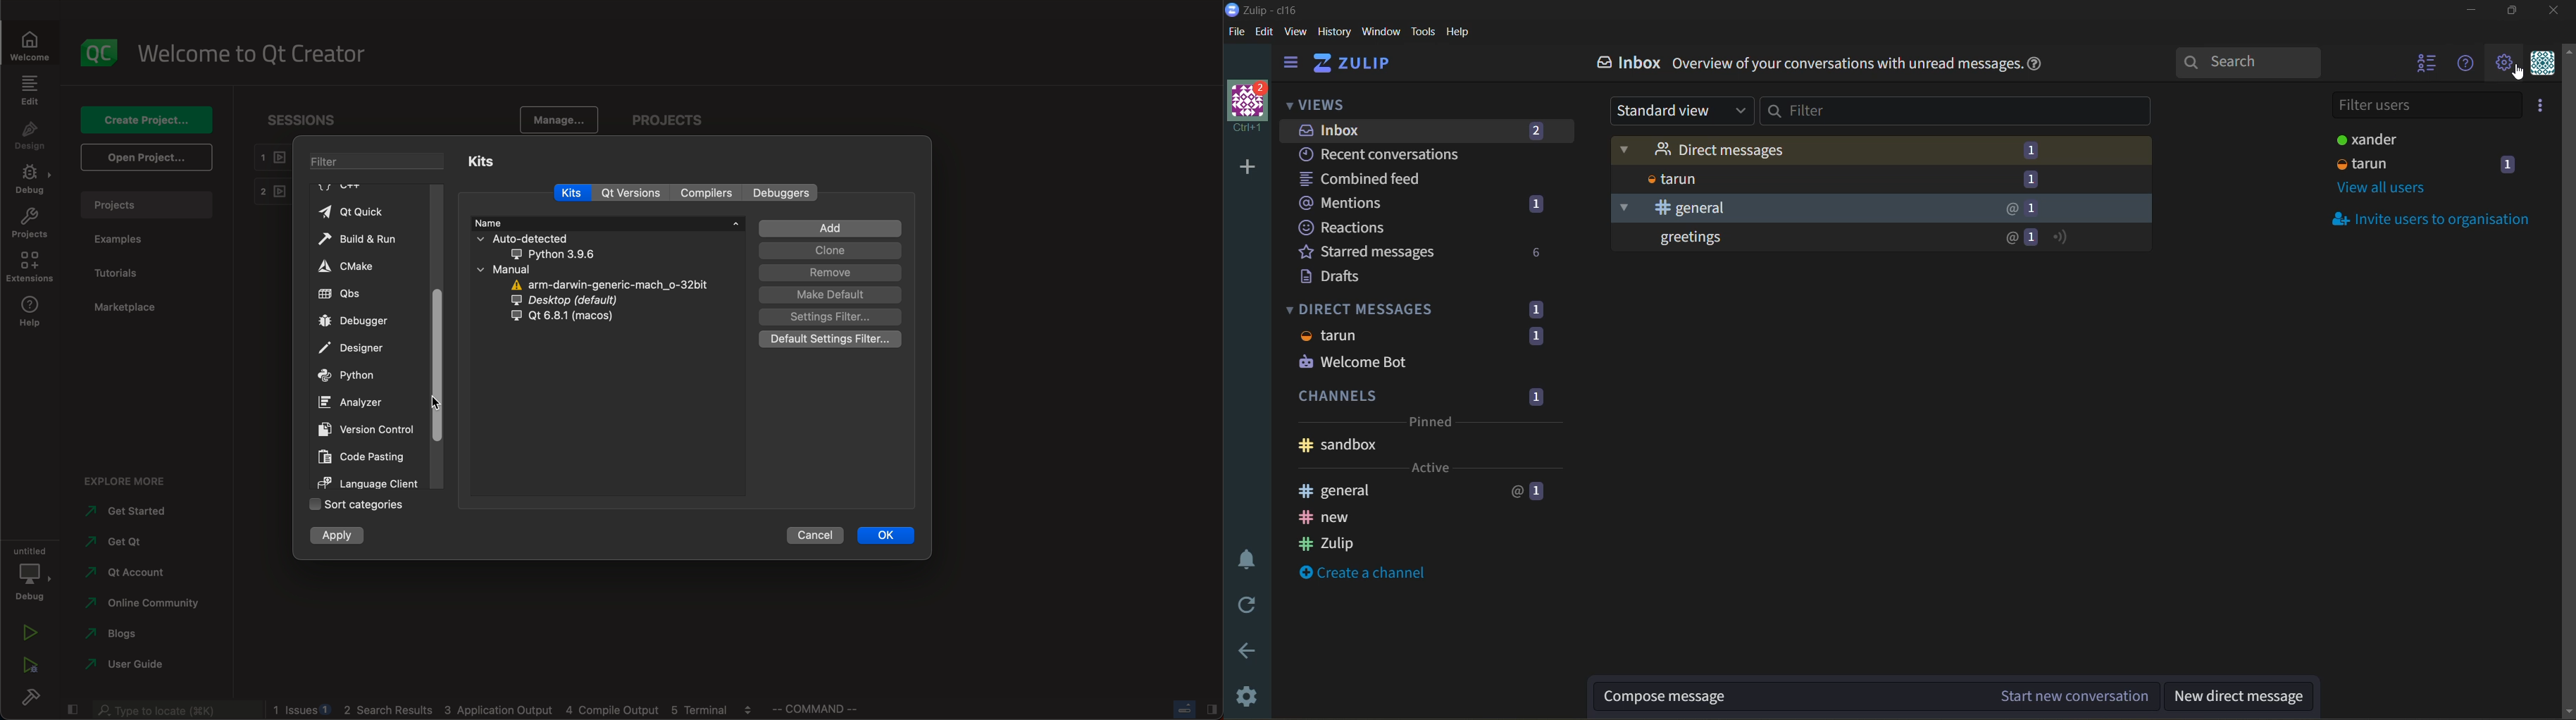  What do you see at coordinates (1431, 468) in the screenshot?
I see `active` at bounding box center [1431, 468].